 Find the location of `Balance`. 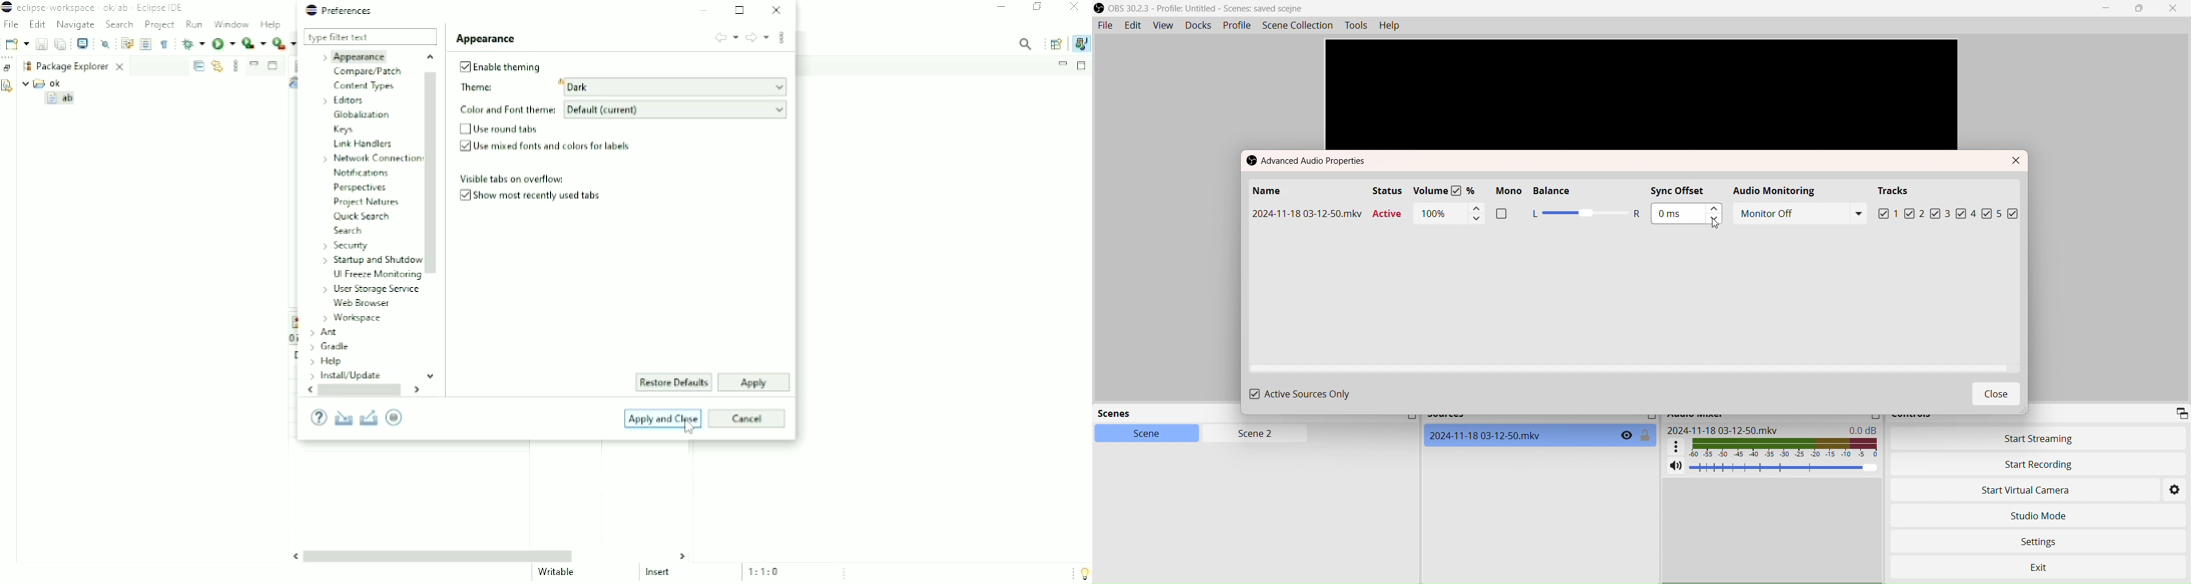

Balance is located at coordinates (1563, 192).